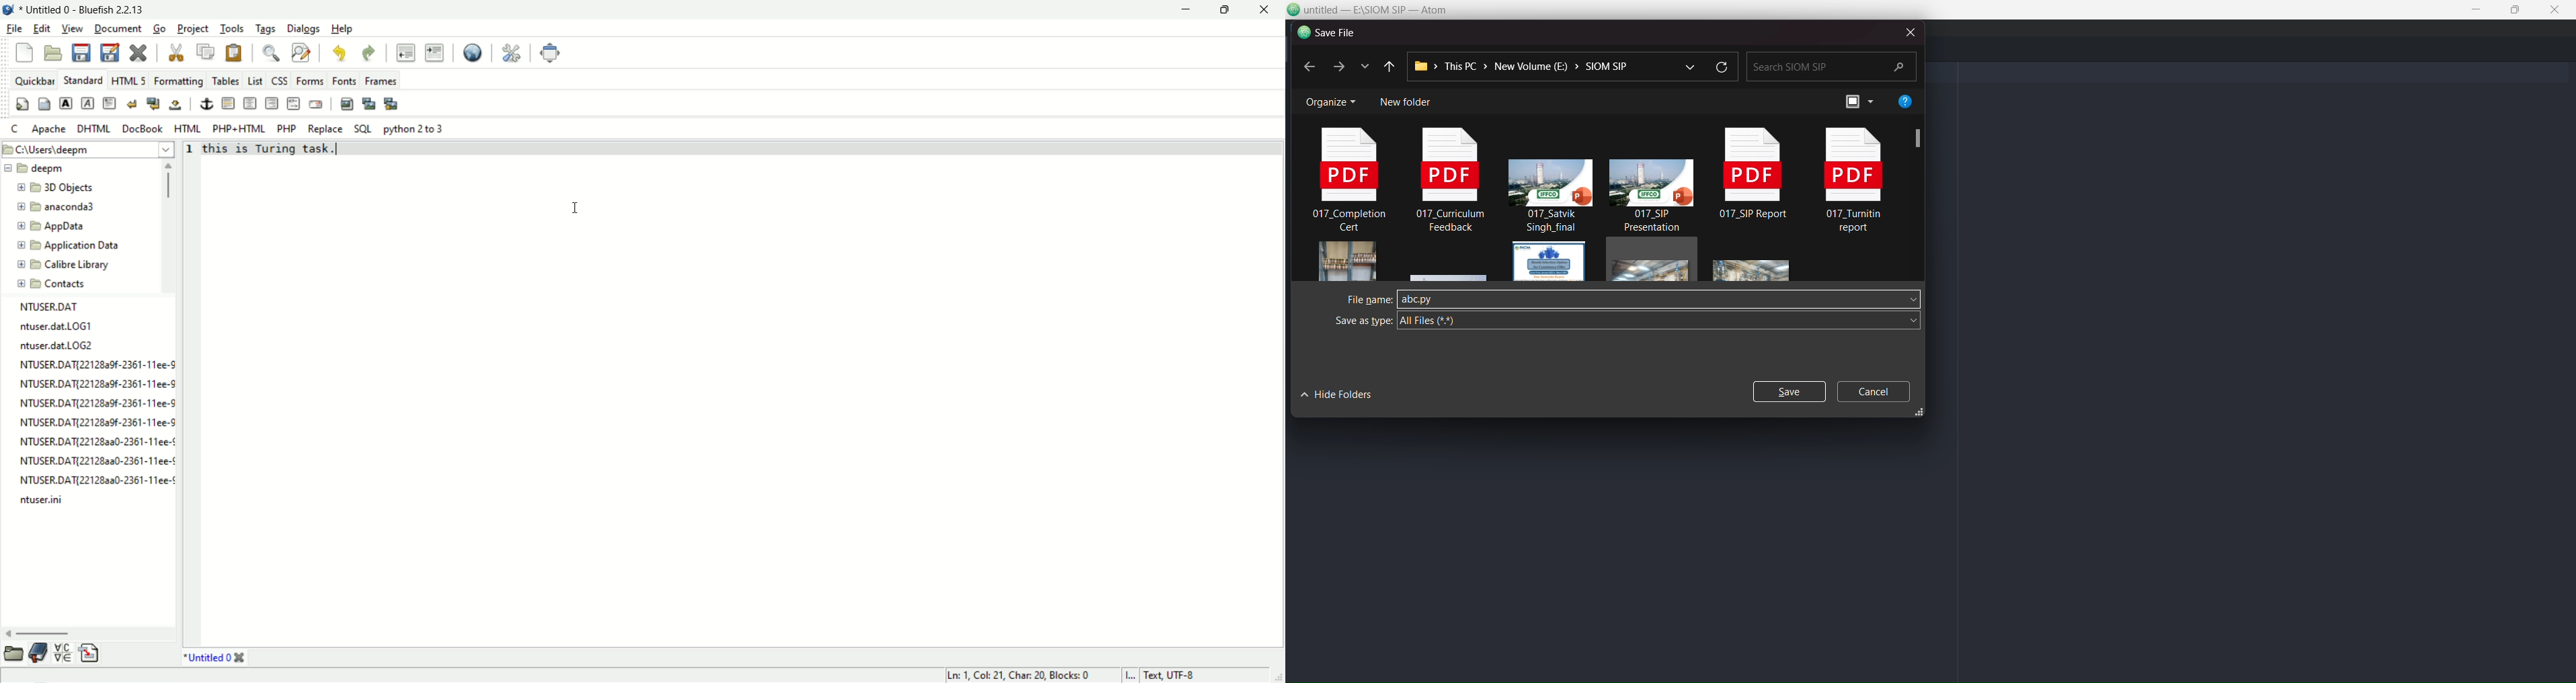  Describe the element at coordinates (1530, 65) in the screenshot. I see `path` at that location.